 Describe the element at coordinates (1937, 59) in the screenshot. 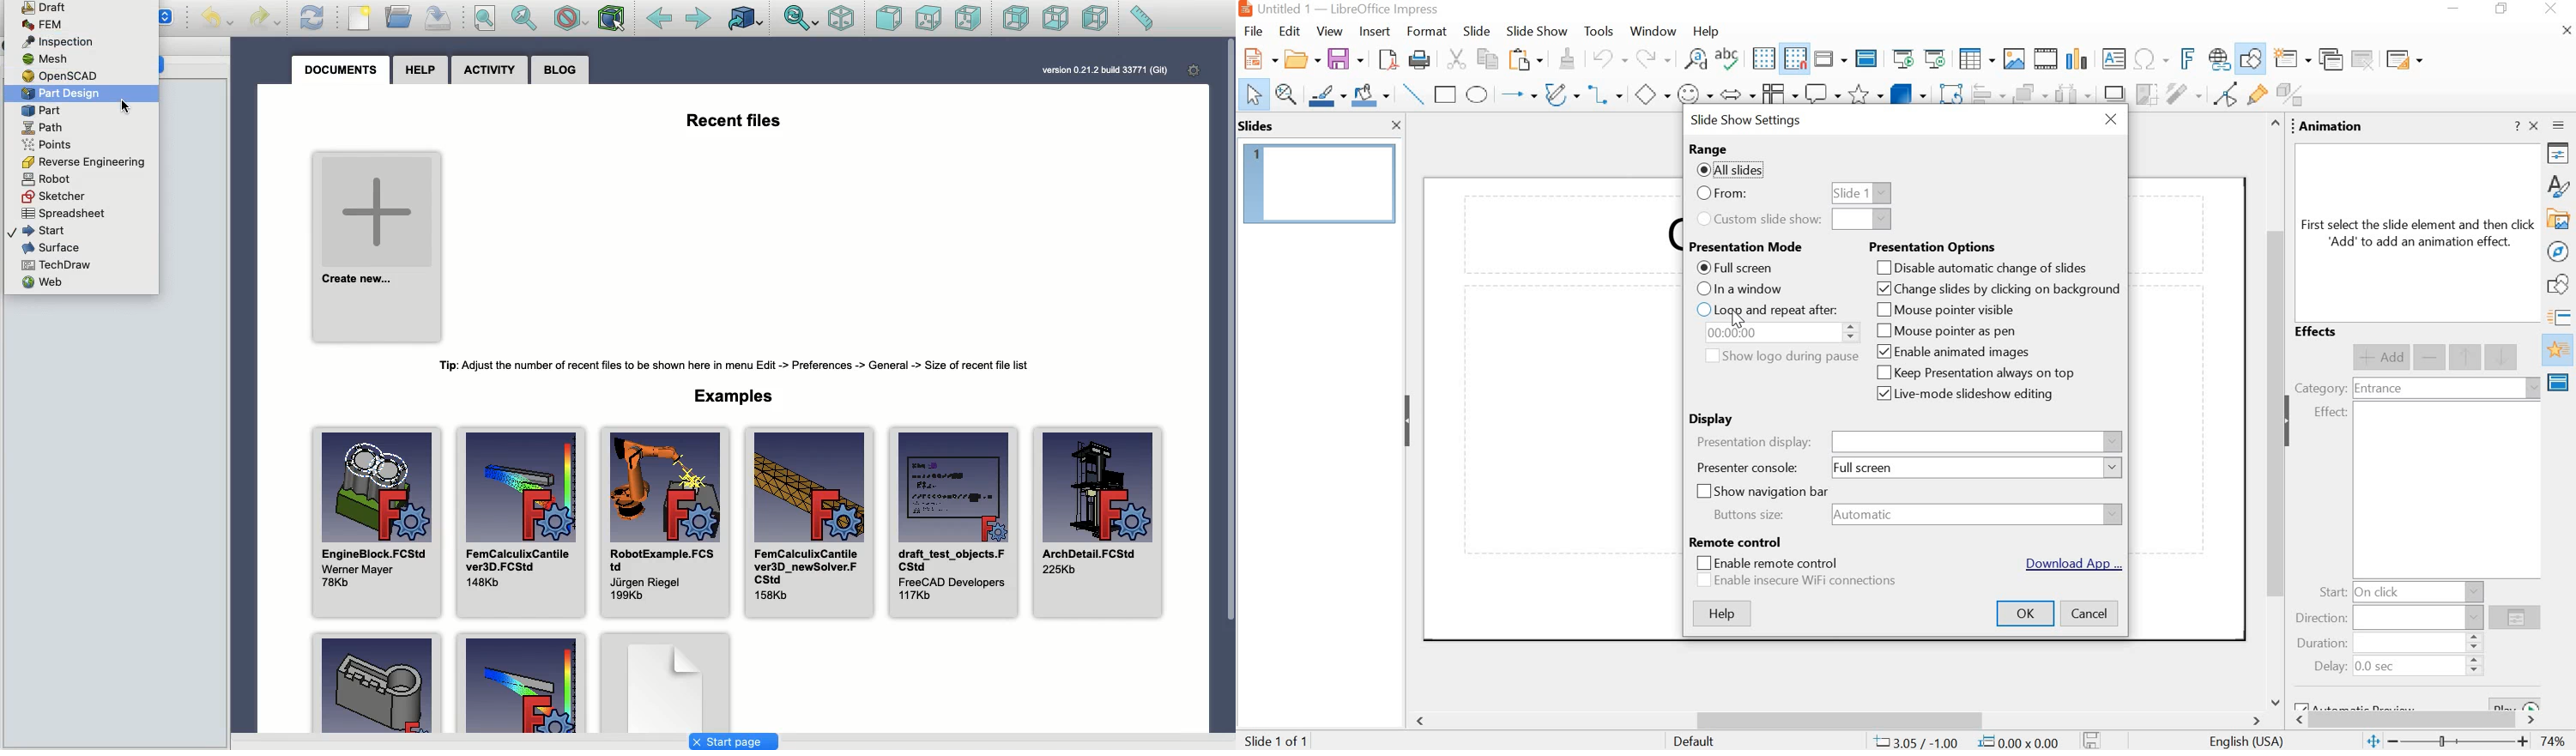

I see `slideshow from current slide` at that location.